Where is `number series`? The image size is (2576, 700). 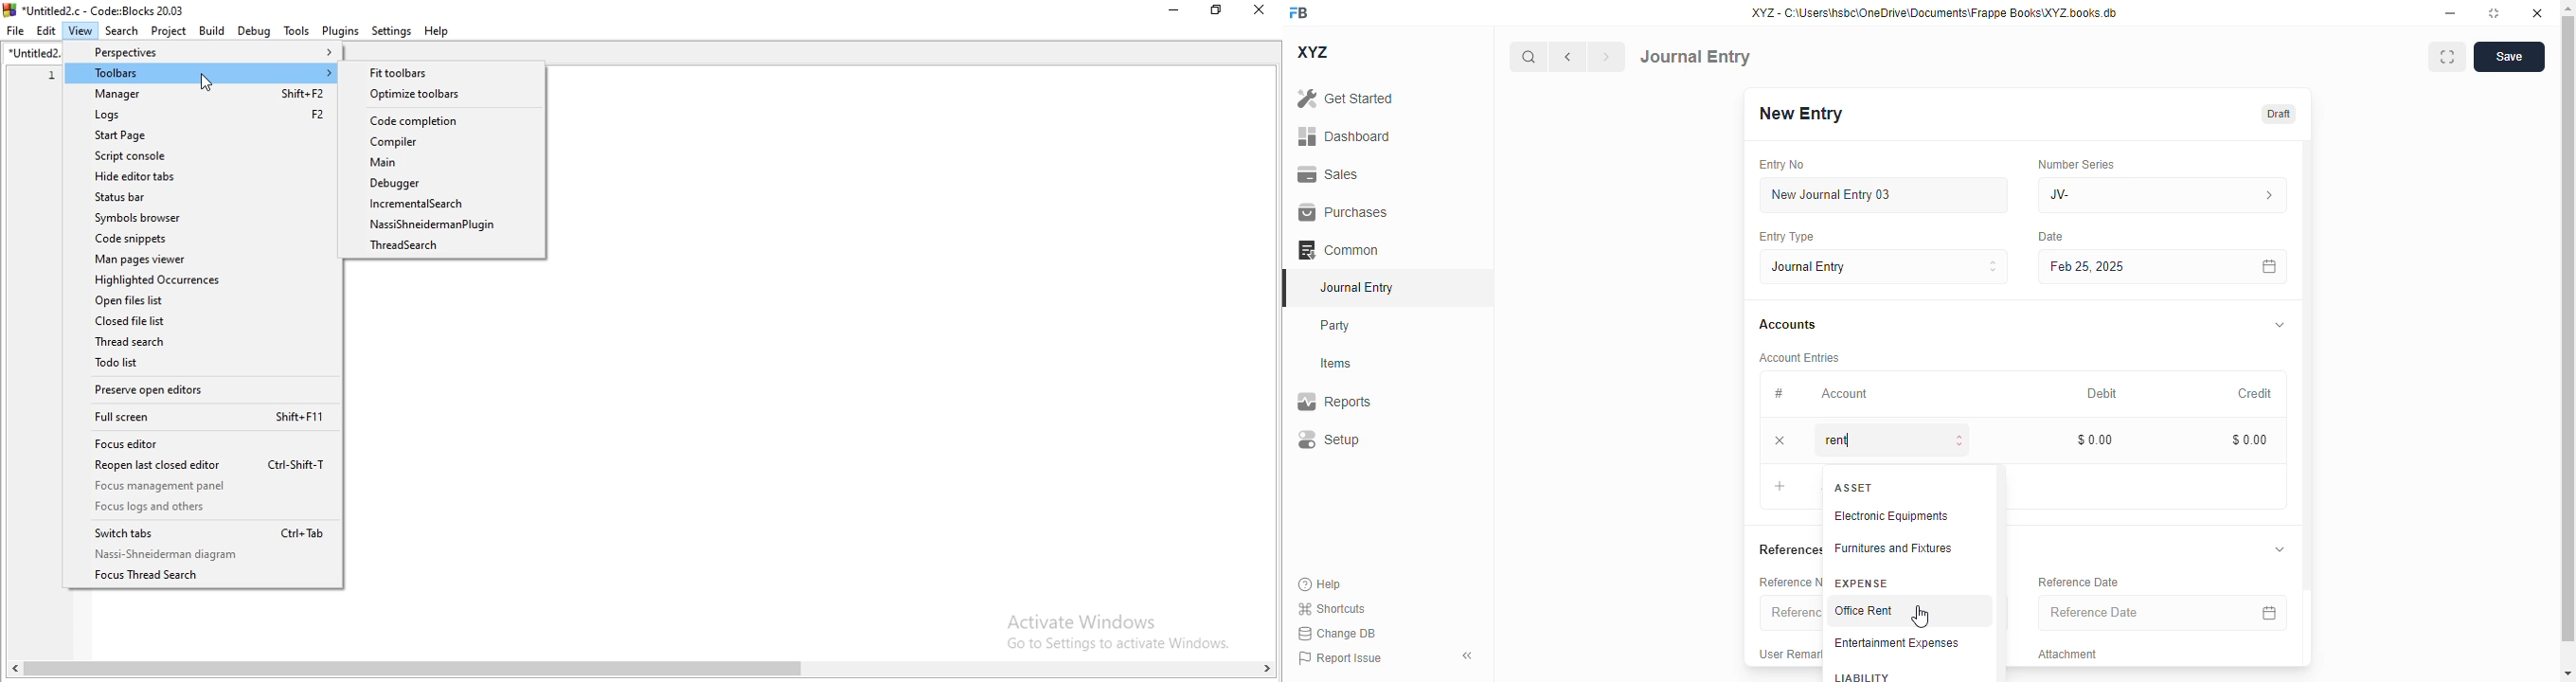
number series is located at coordinates (2073, 164).